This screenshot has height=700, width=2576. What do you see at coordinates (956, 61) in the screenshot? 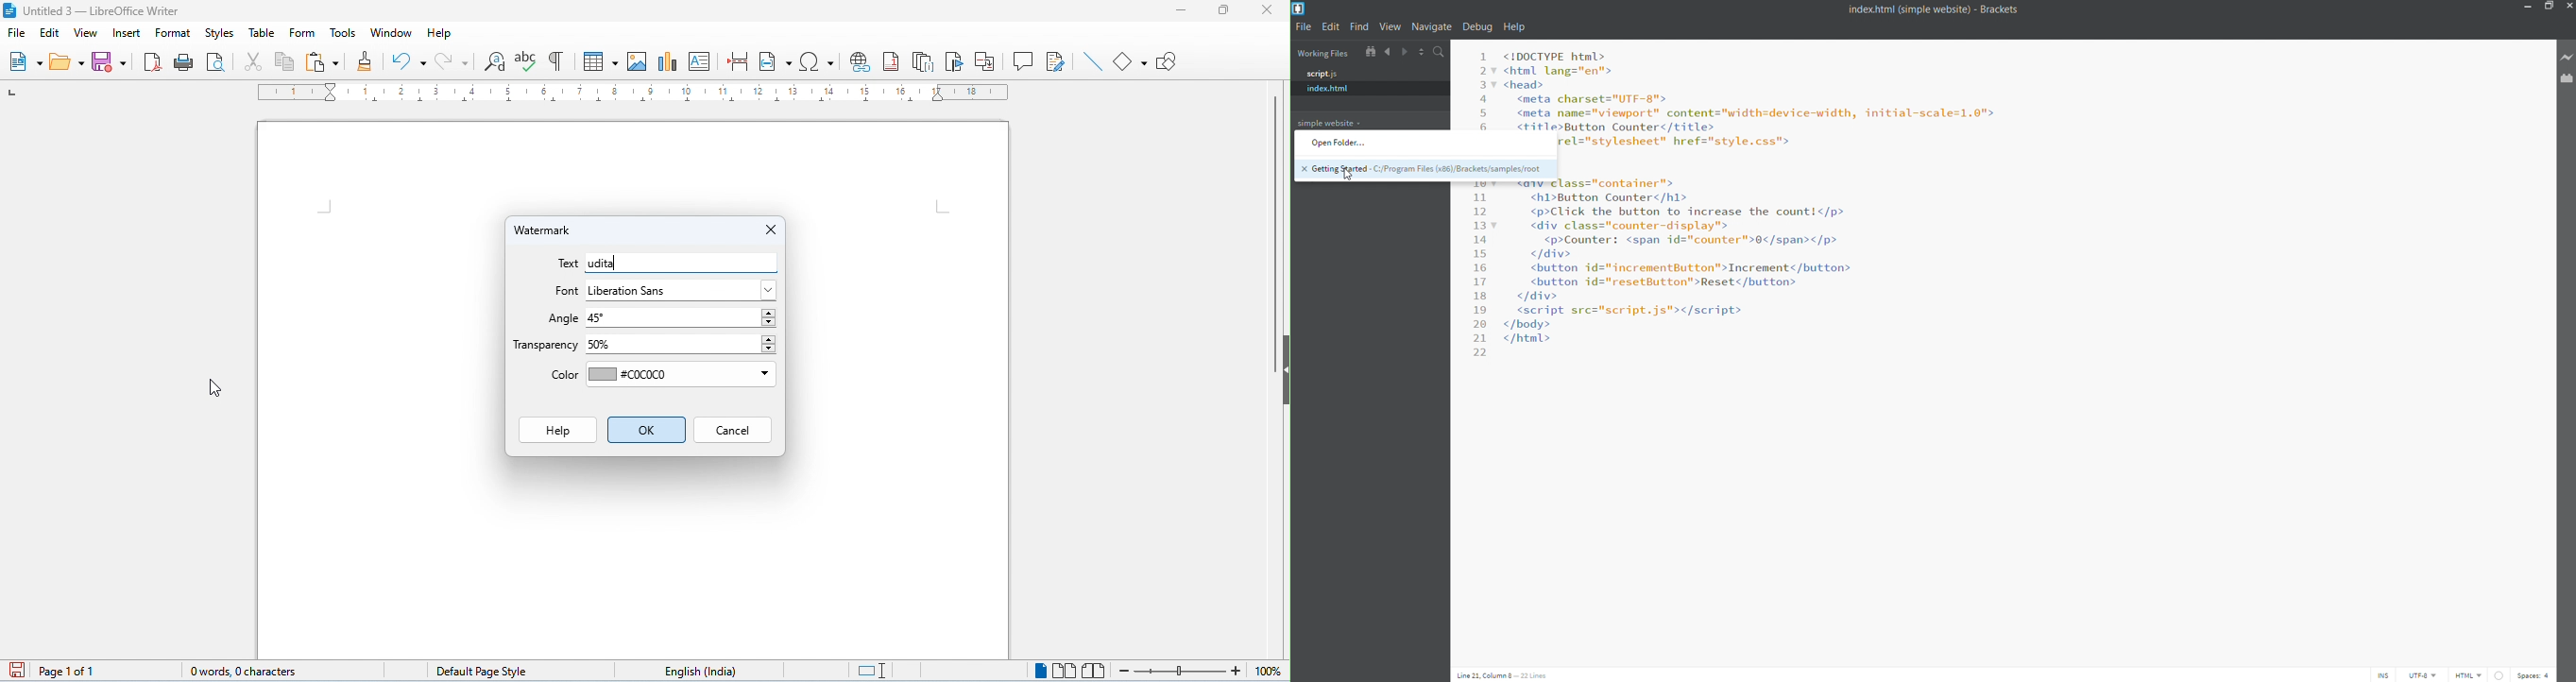
I see `insert bookmark` at bounding box center [956, 61].